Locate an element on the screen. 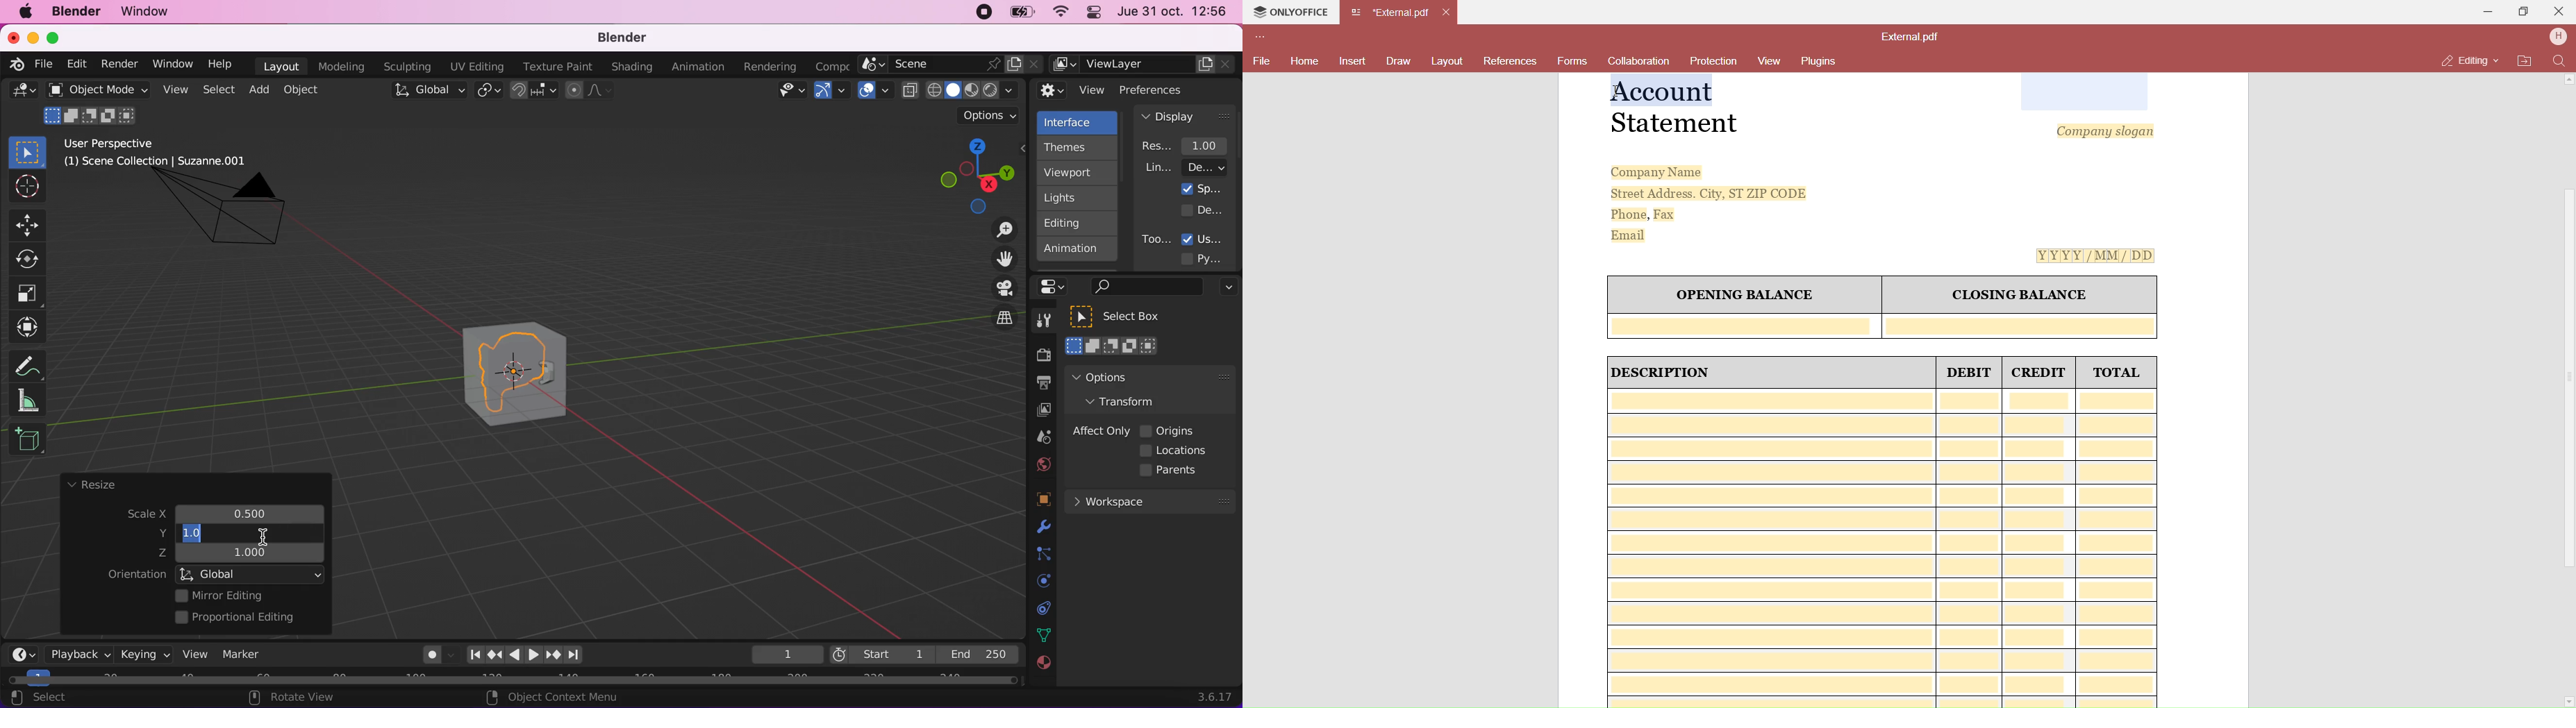  move the view is located at coordinates (998, 259).